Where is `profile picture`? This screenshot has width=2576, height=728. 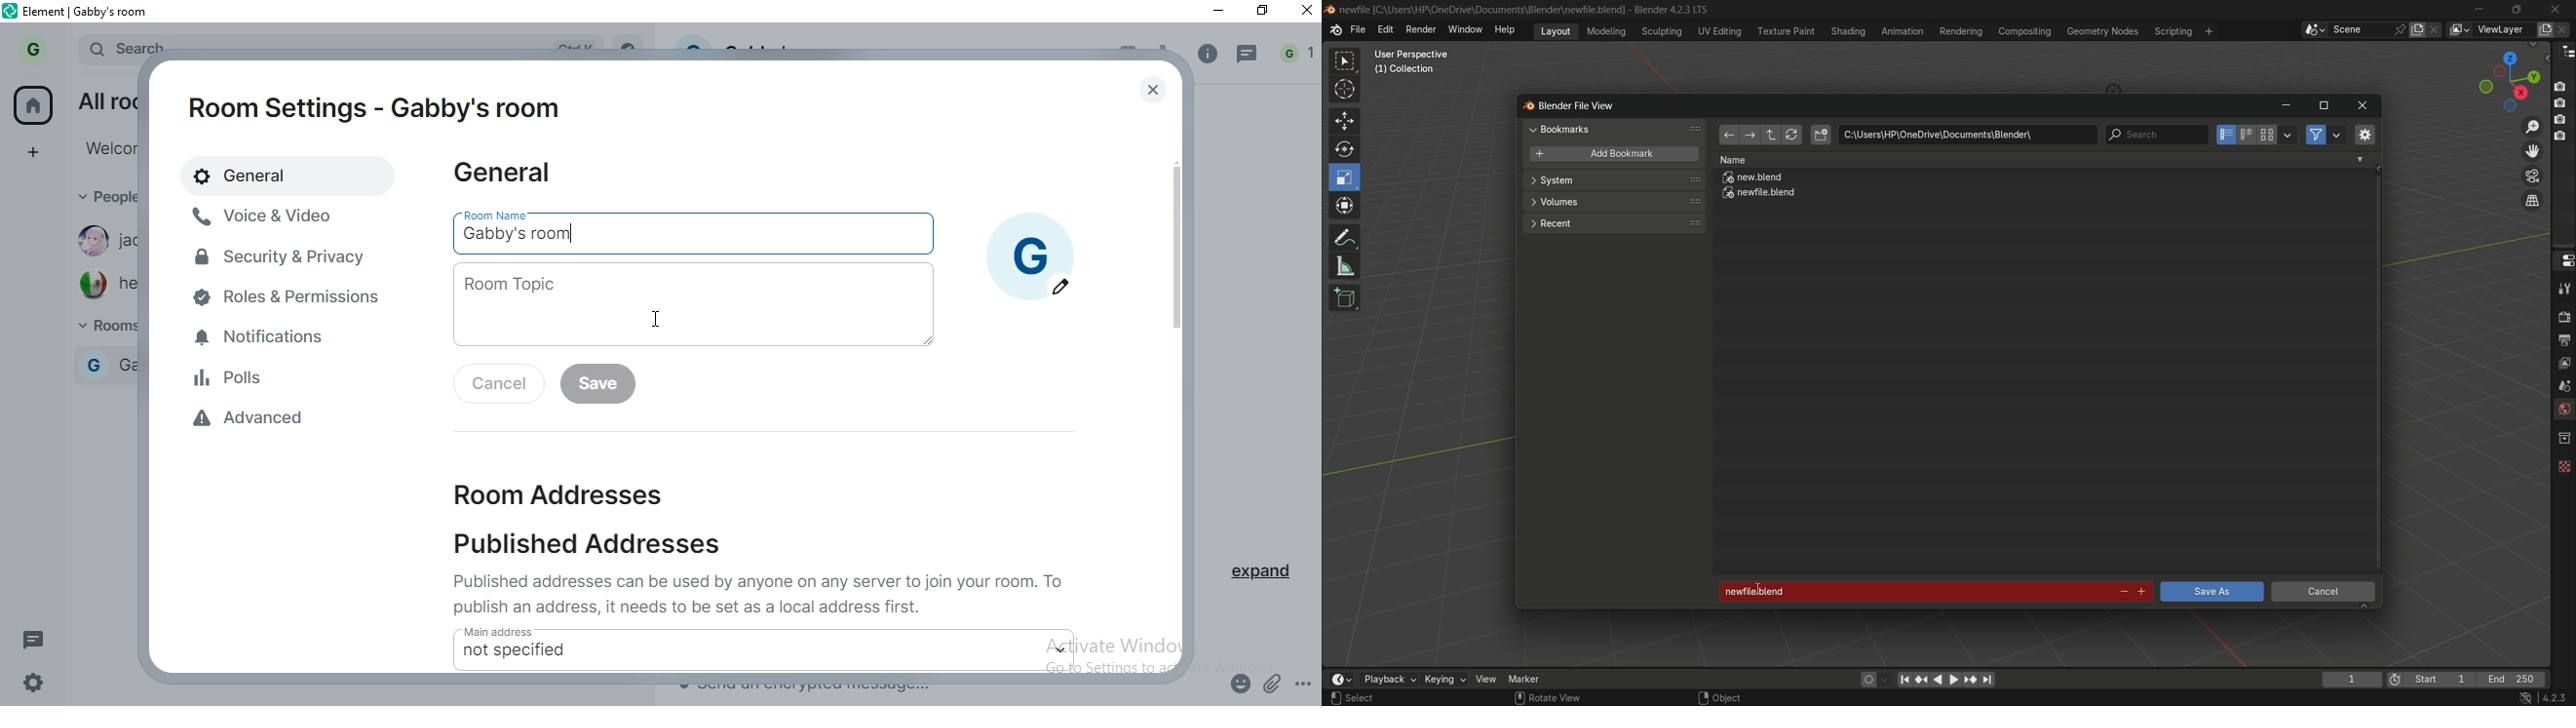 profile picture is located at coordinates (1030, 242).